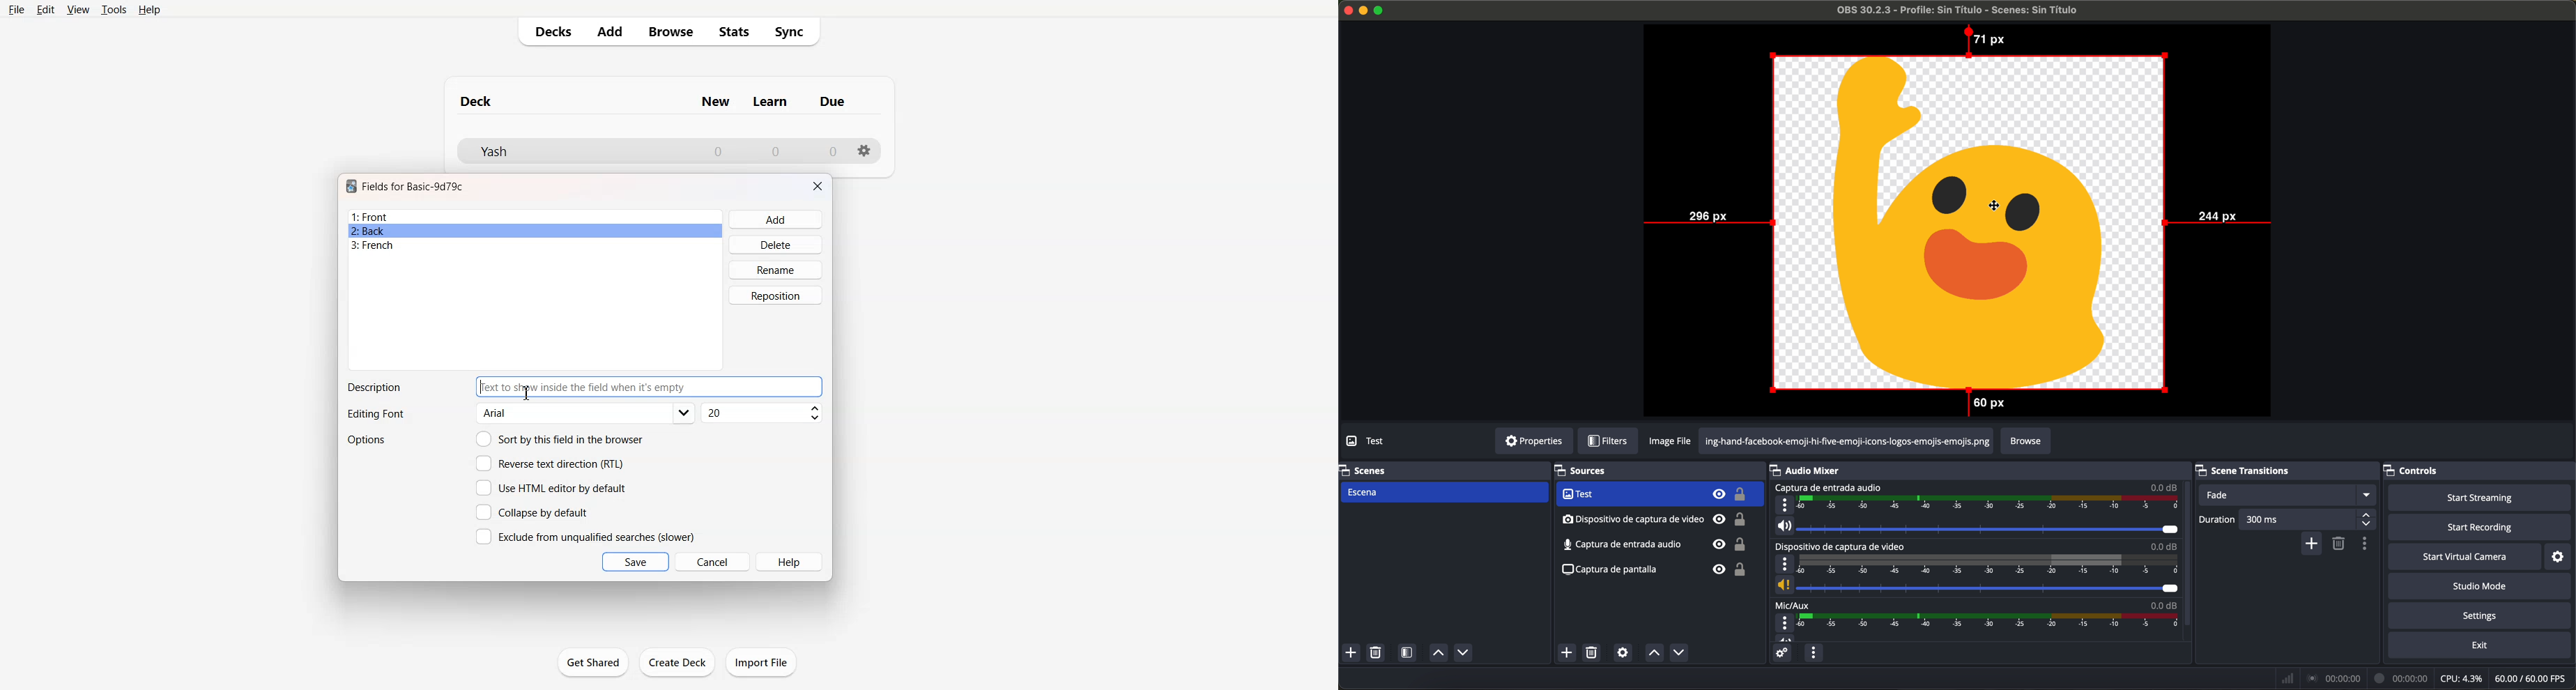 Image resolution: width=2576 pixels, height=700 pixels. I want to click on audio input capture, so click(1828, 488).